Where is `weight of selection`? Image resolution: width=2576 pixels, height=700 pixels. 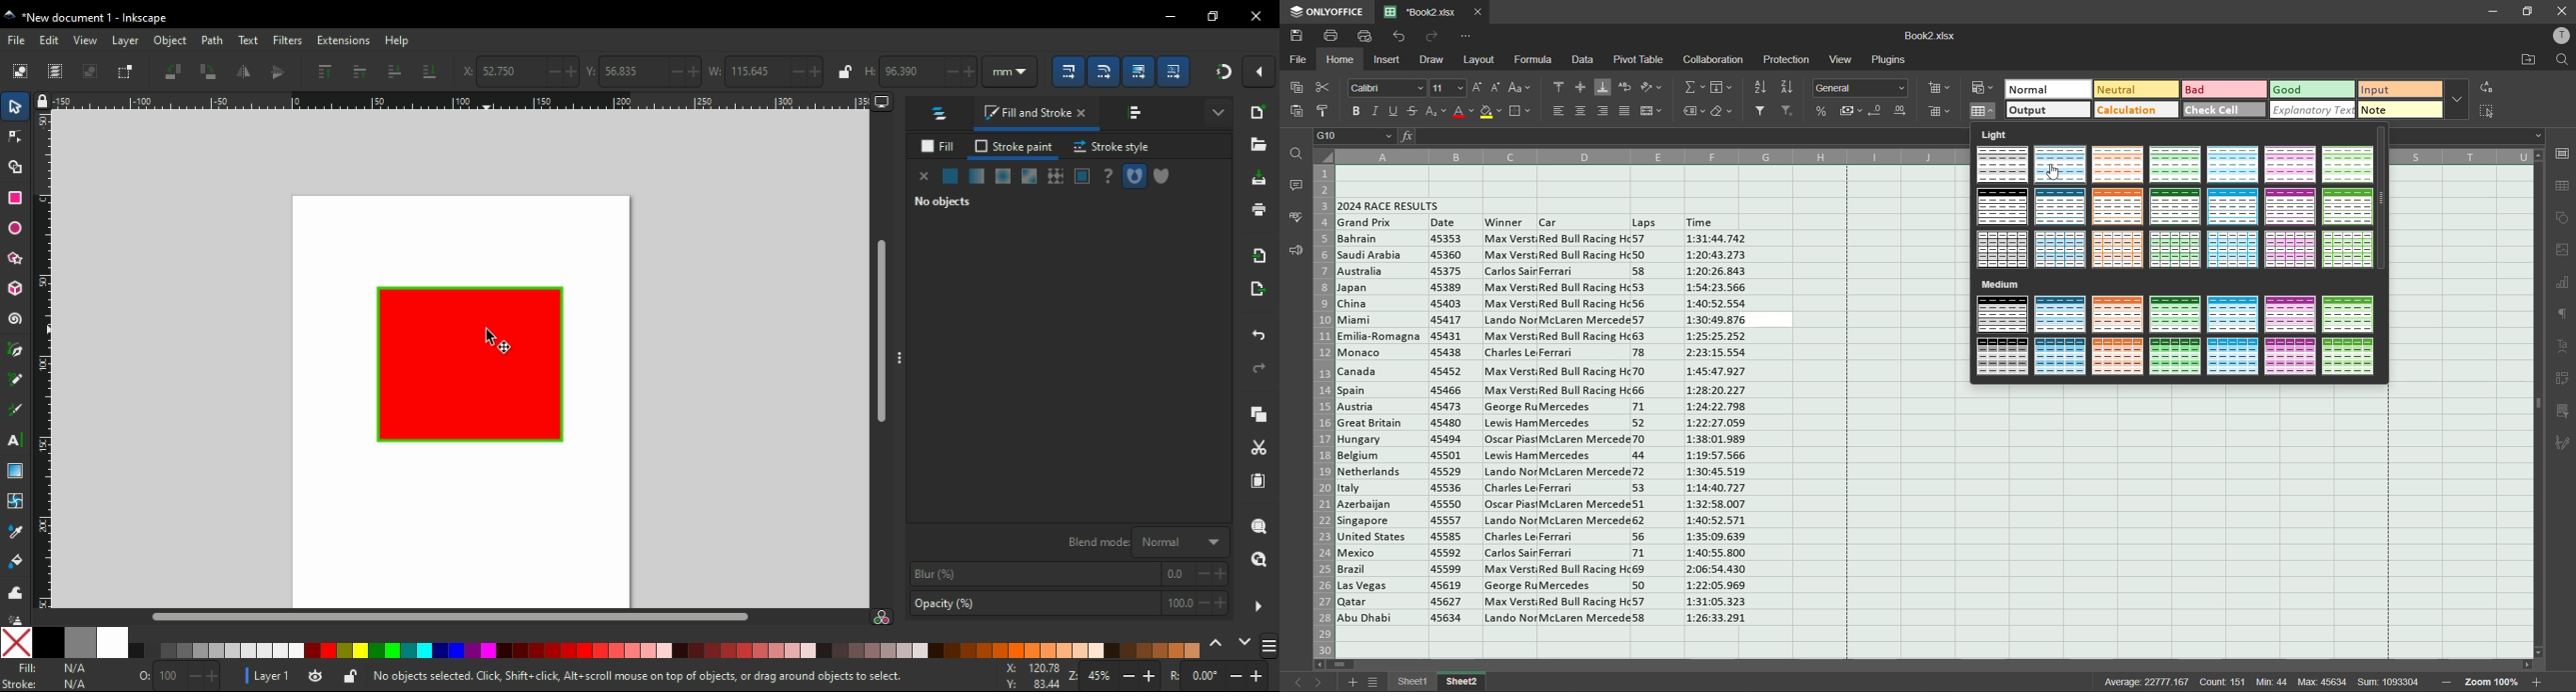
weight of selection is located at coordinates (714, 71).